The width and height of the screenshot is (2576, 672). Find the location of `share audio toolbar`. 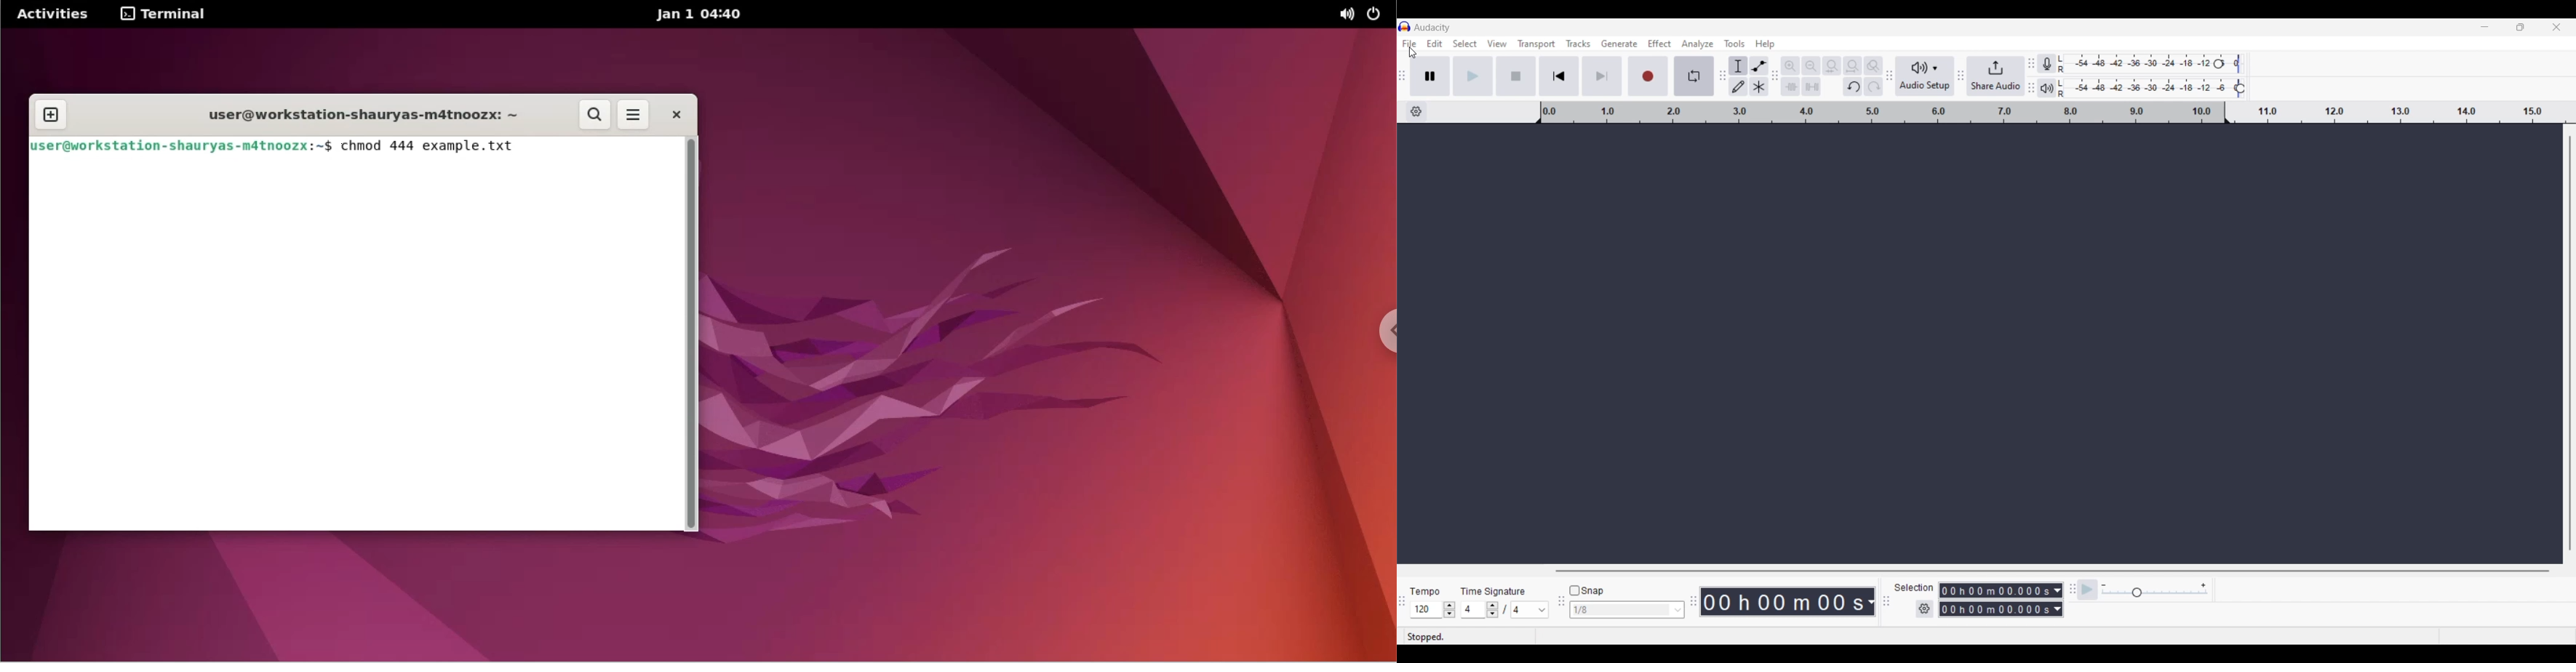

share audio toolbar is located at coordinates (1959, 77).